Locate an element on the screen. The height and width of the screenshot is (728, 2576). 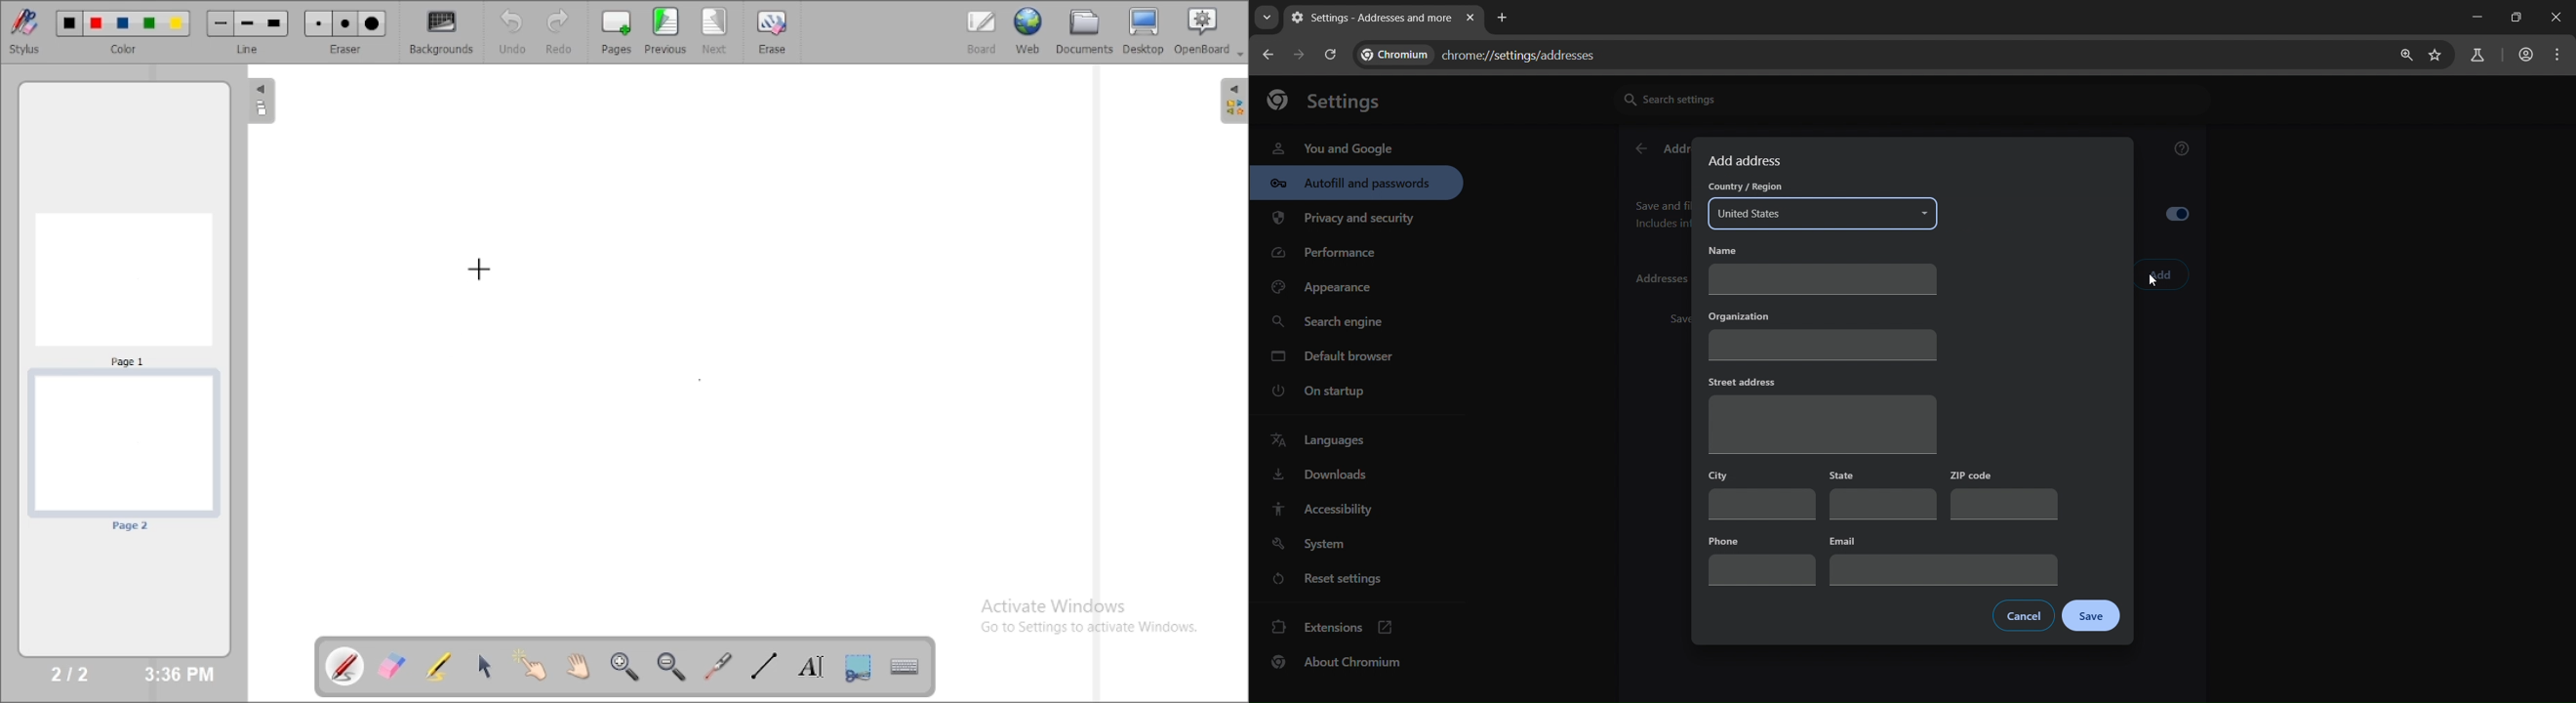
search panel is located at coordinates (2476, 56).